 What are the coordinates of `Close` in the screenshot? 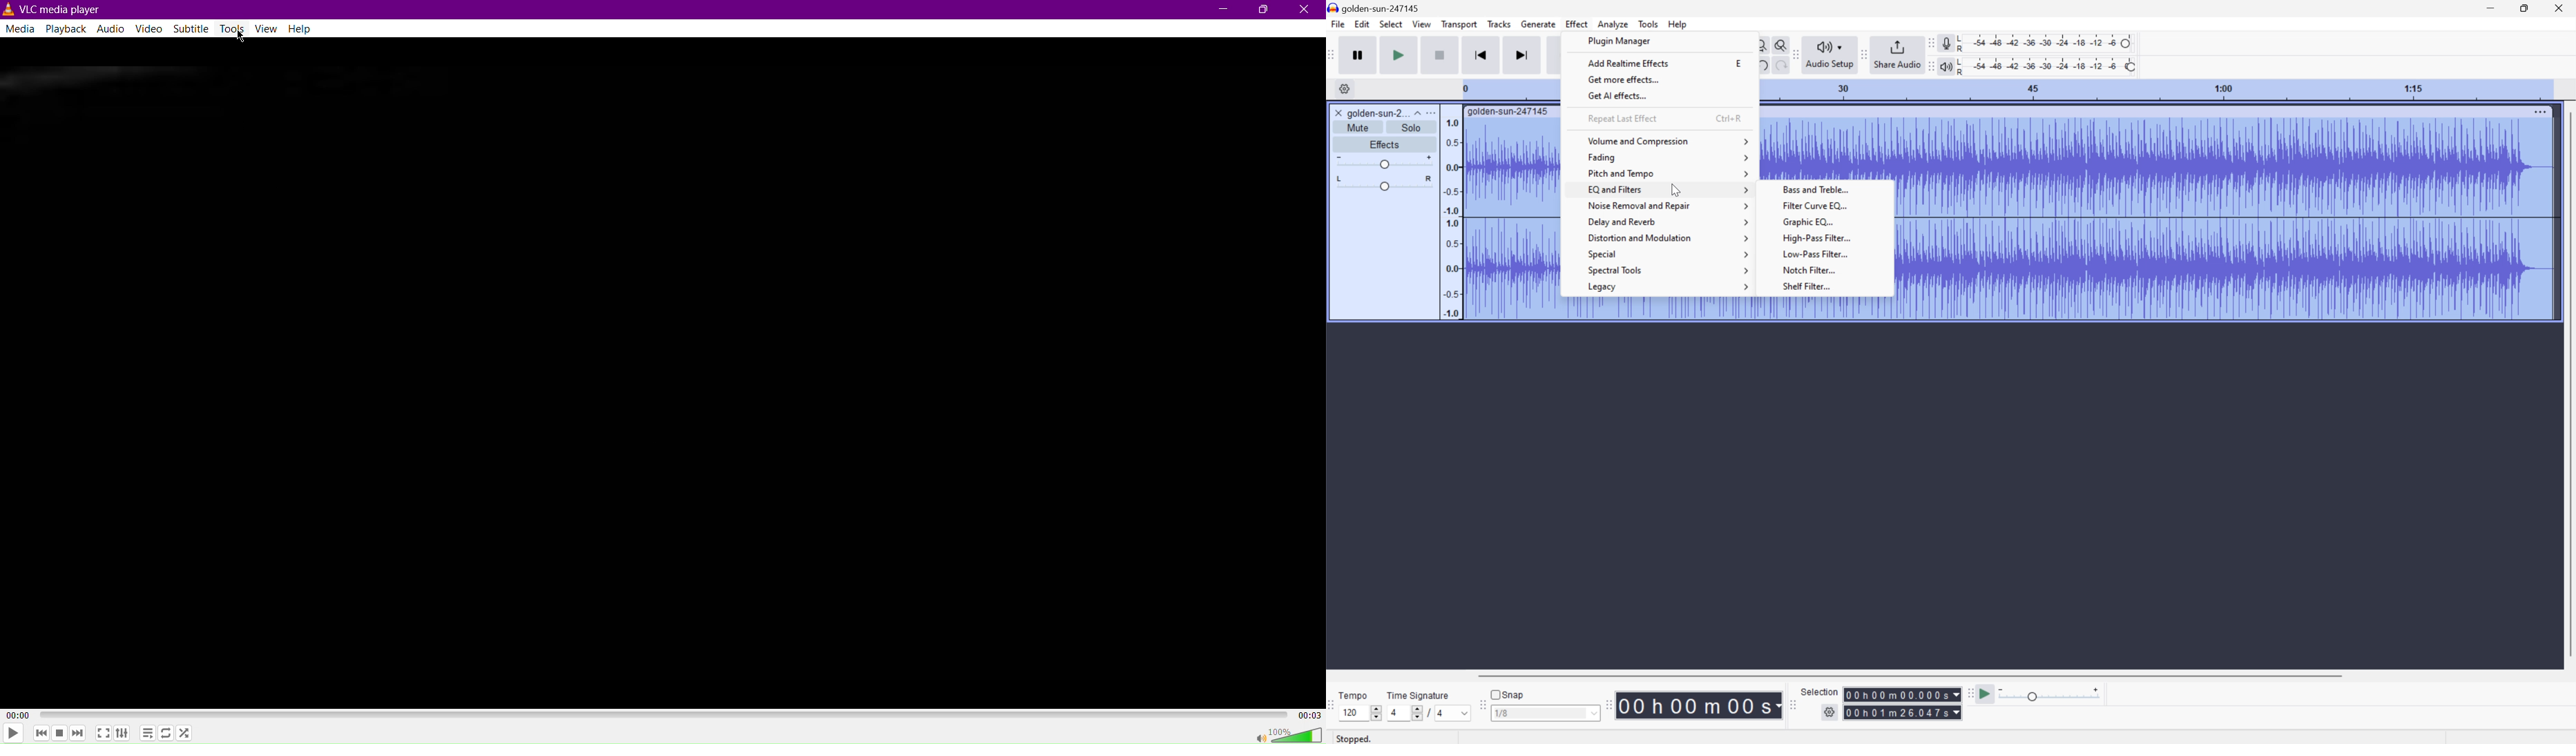 It's located at (1305, 10).